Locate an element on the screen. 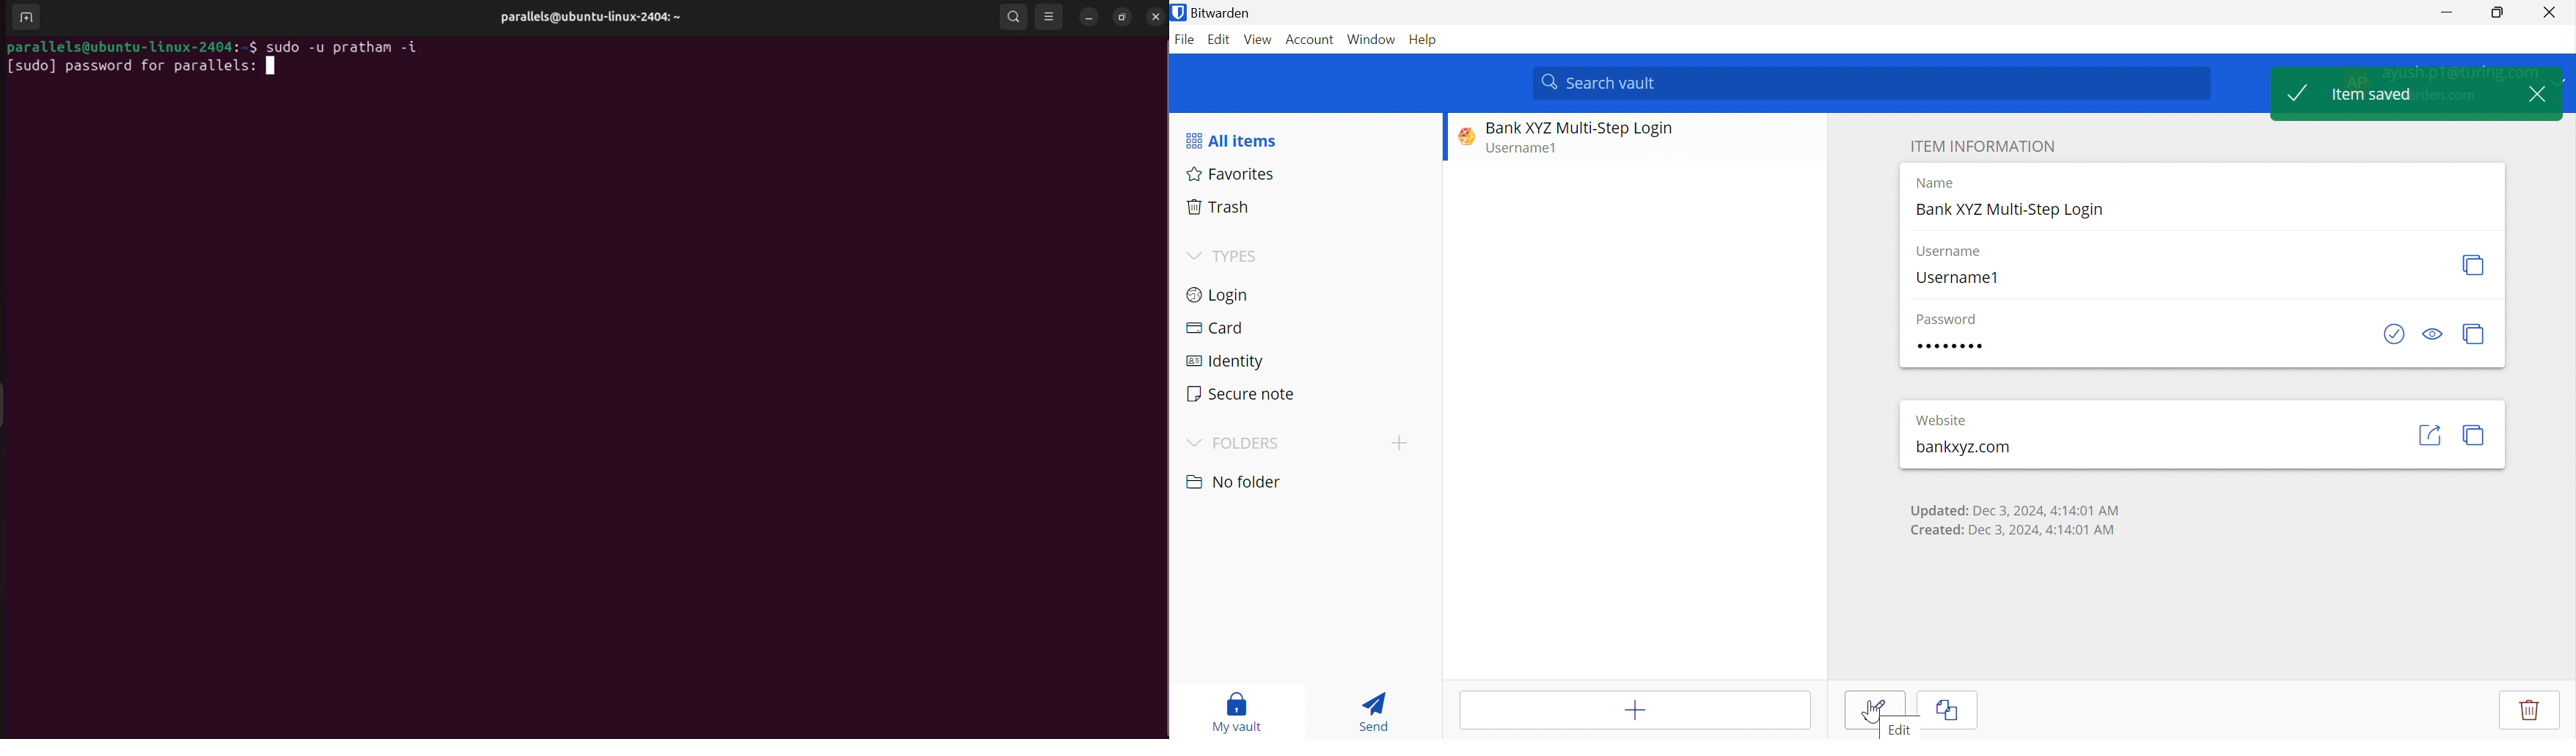  Search vault is located at coordinates (1874, 82).